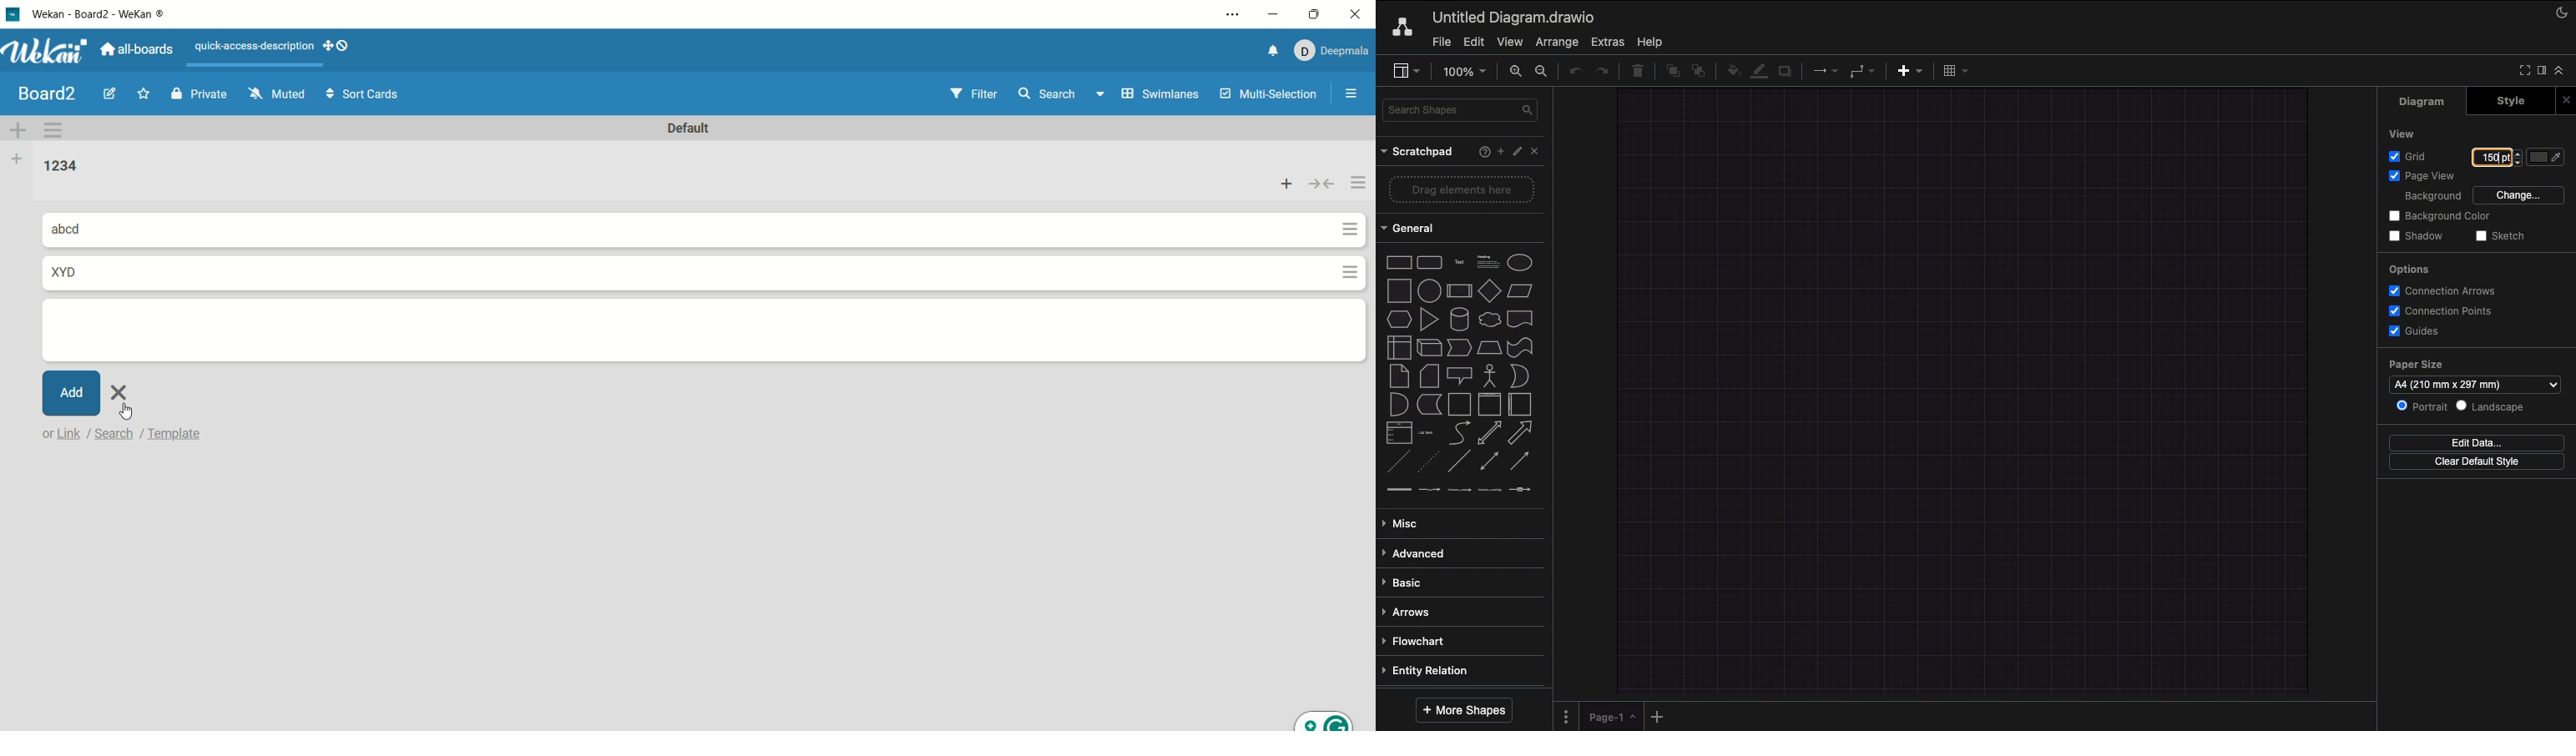 The height and width of the screenshot is (756, 2576). What do you see at coordinates (965, 91) in the screenshot?
I see `filter` at bounding box center [965, 91].